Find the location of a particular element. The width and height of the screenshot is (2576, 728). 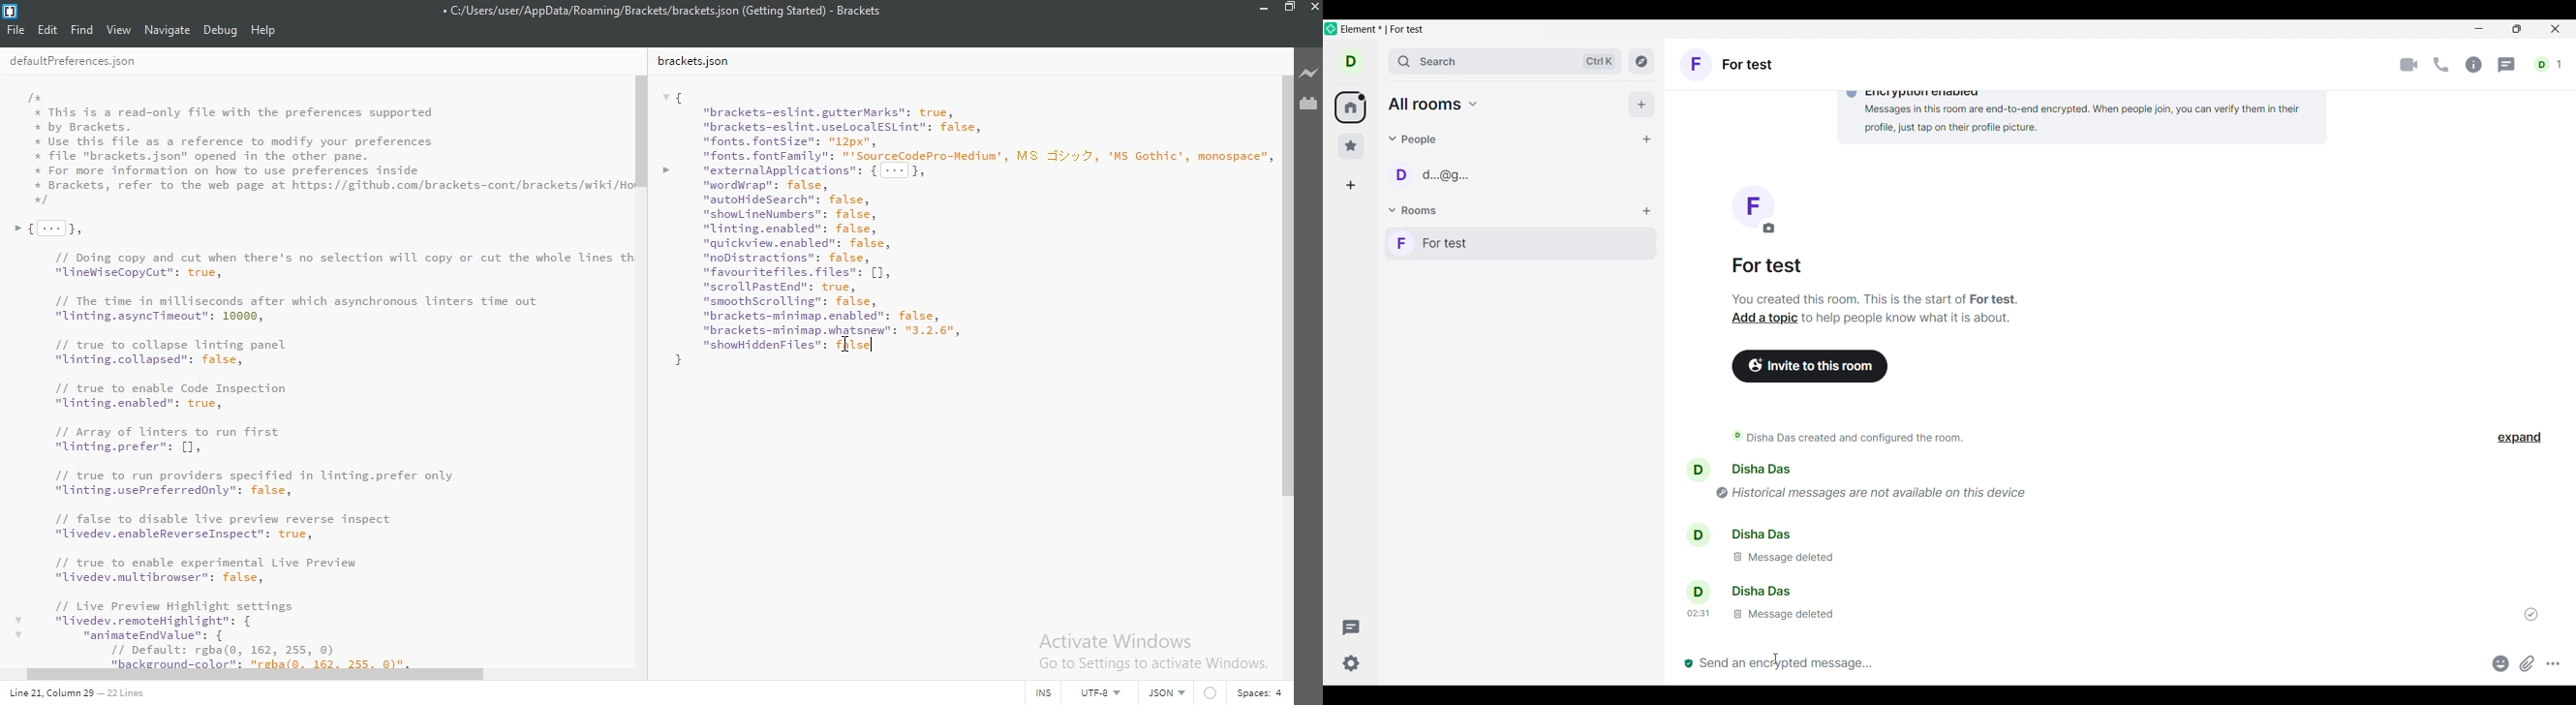

More options is located at coordinates (2553, 663).